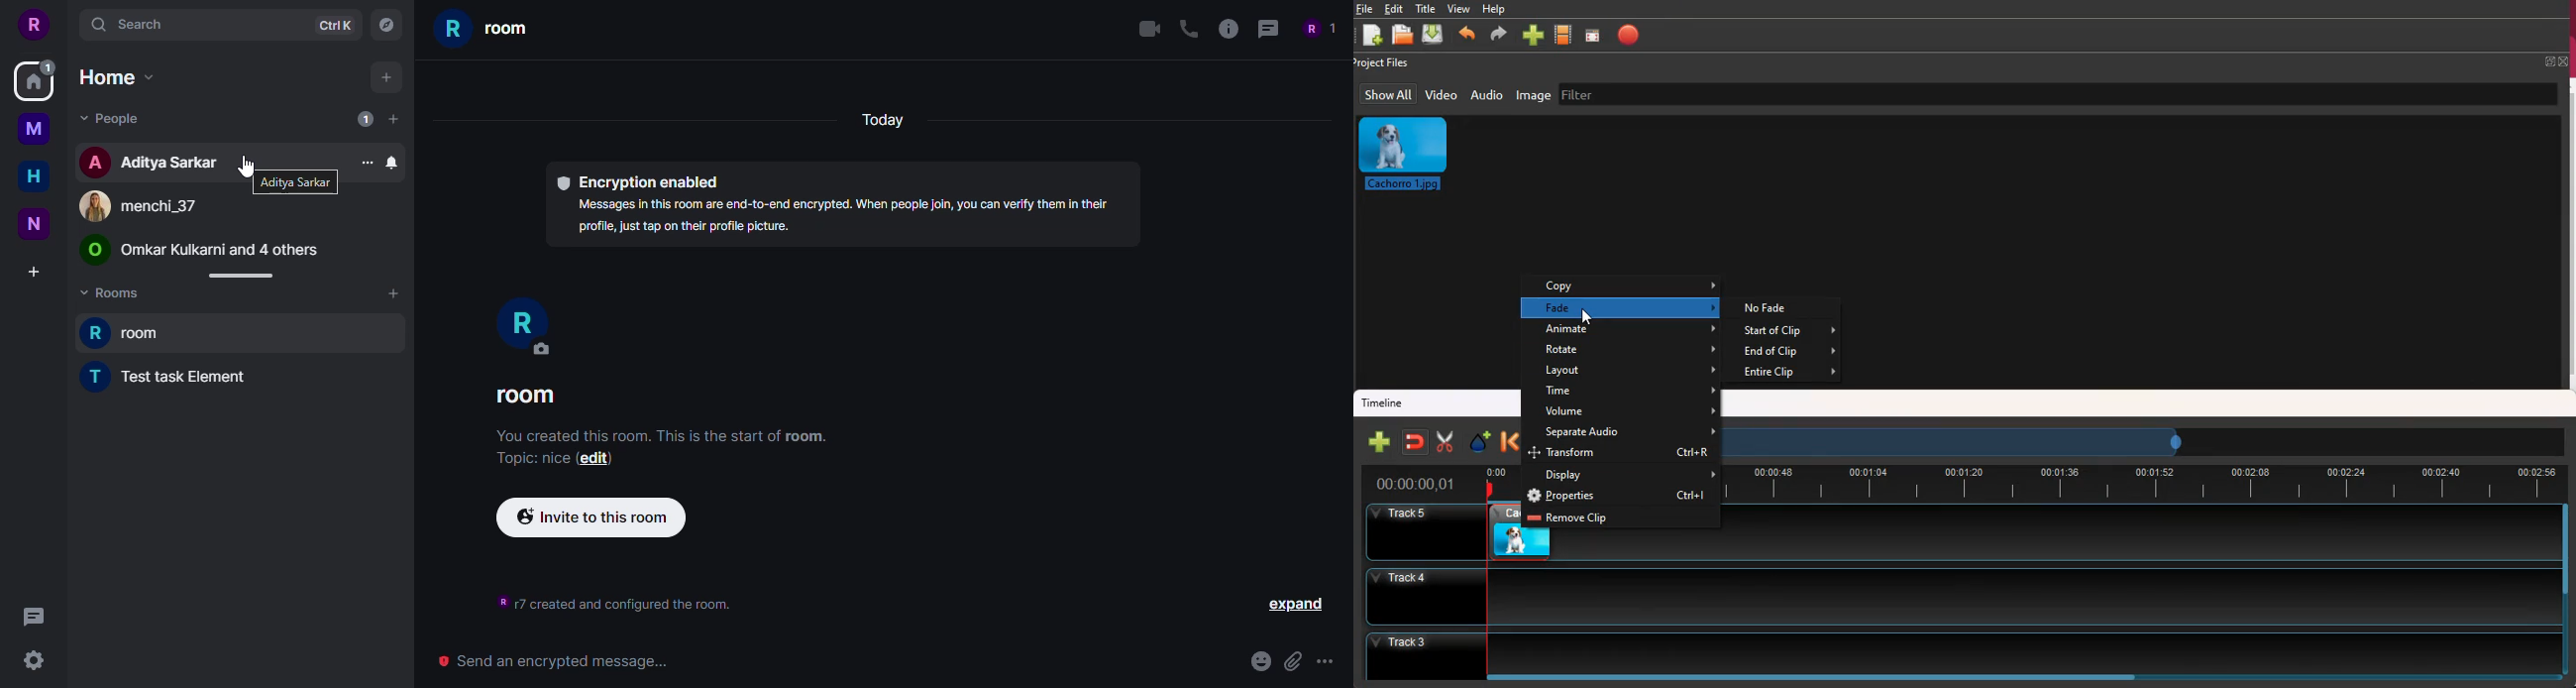  I want to click on rotate, so click(1630, 351).